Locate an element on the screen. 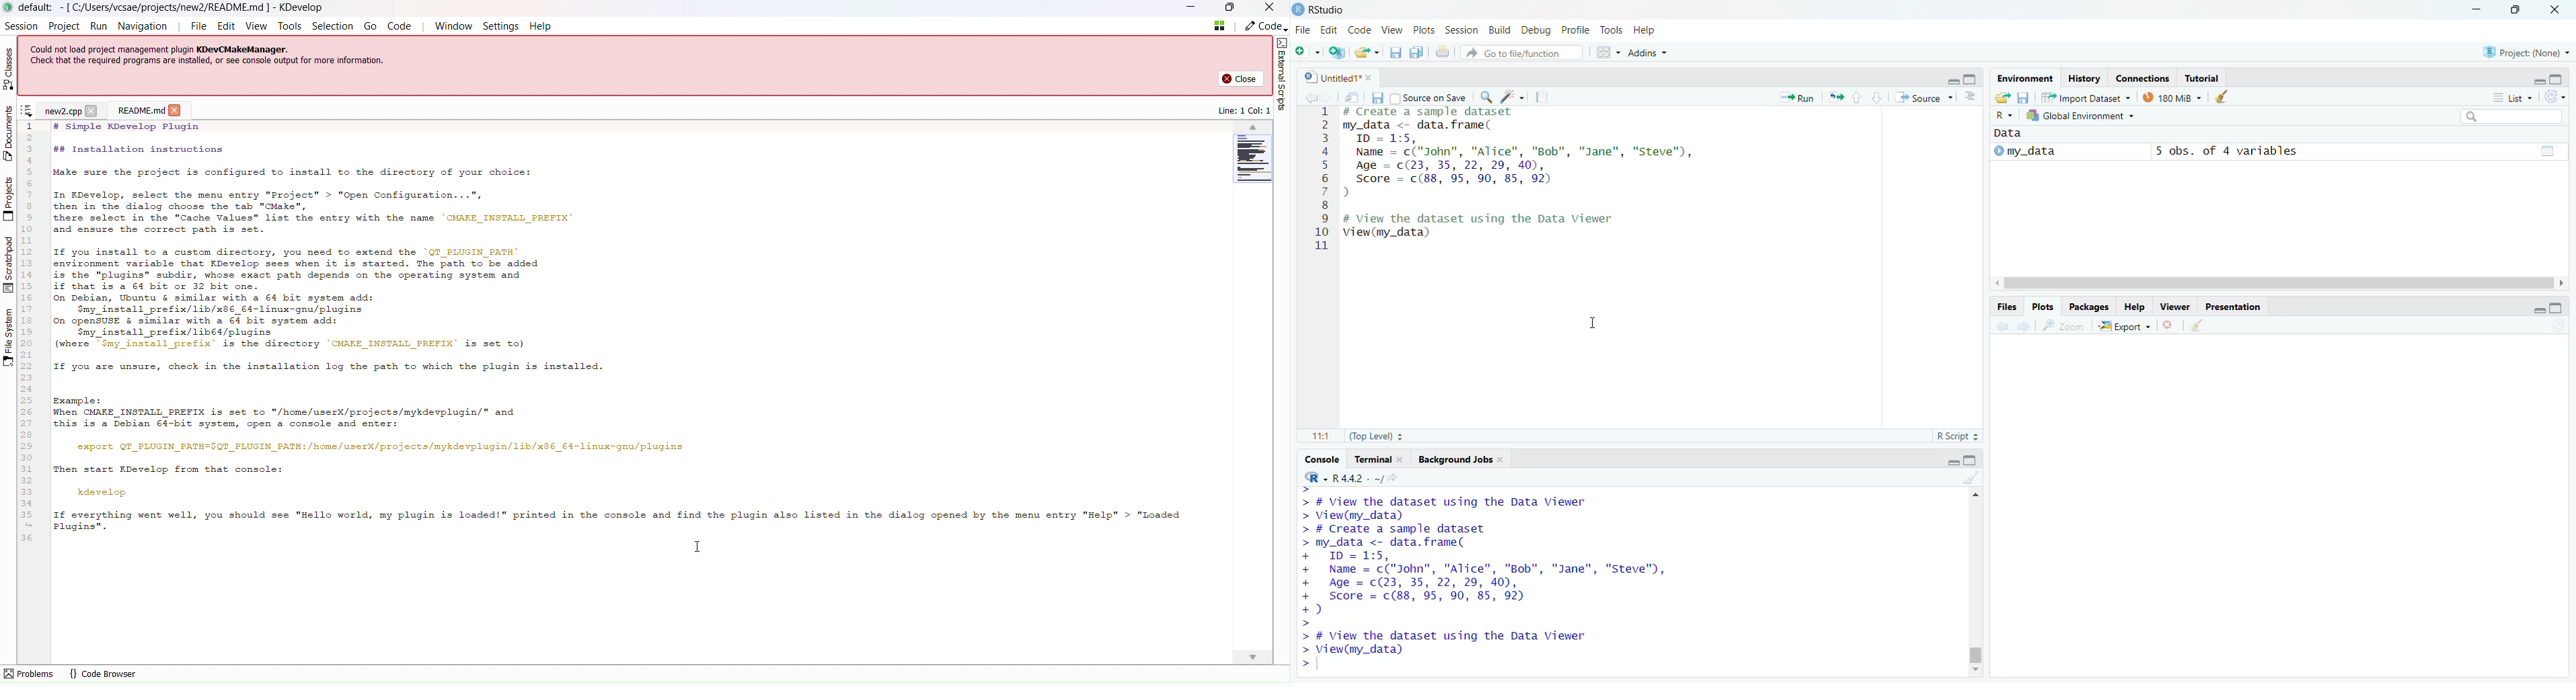 This screenshot has width=2576, height=700. Global Environment is located at coordinates (2083, 116).